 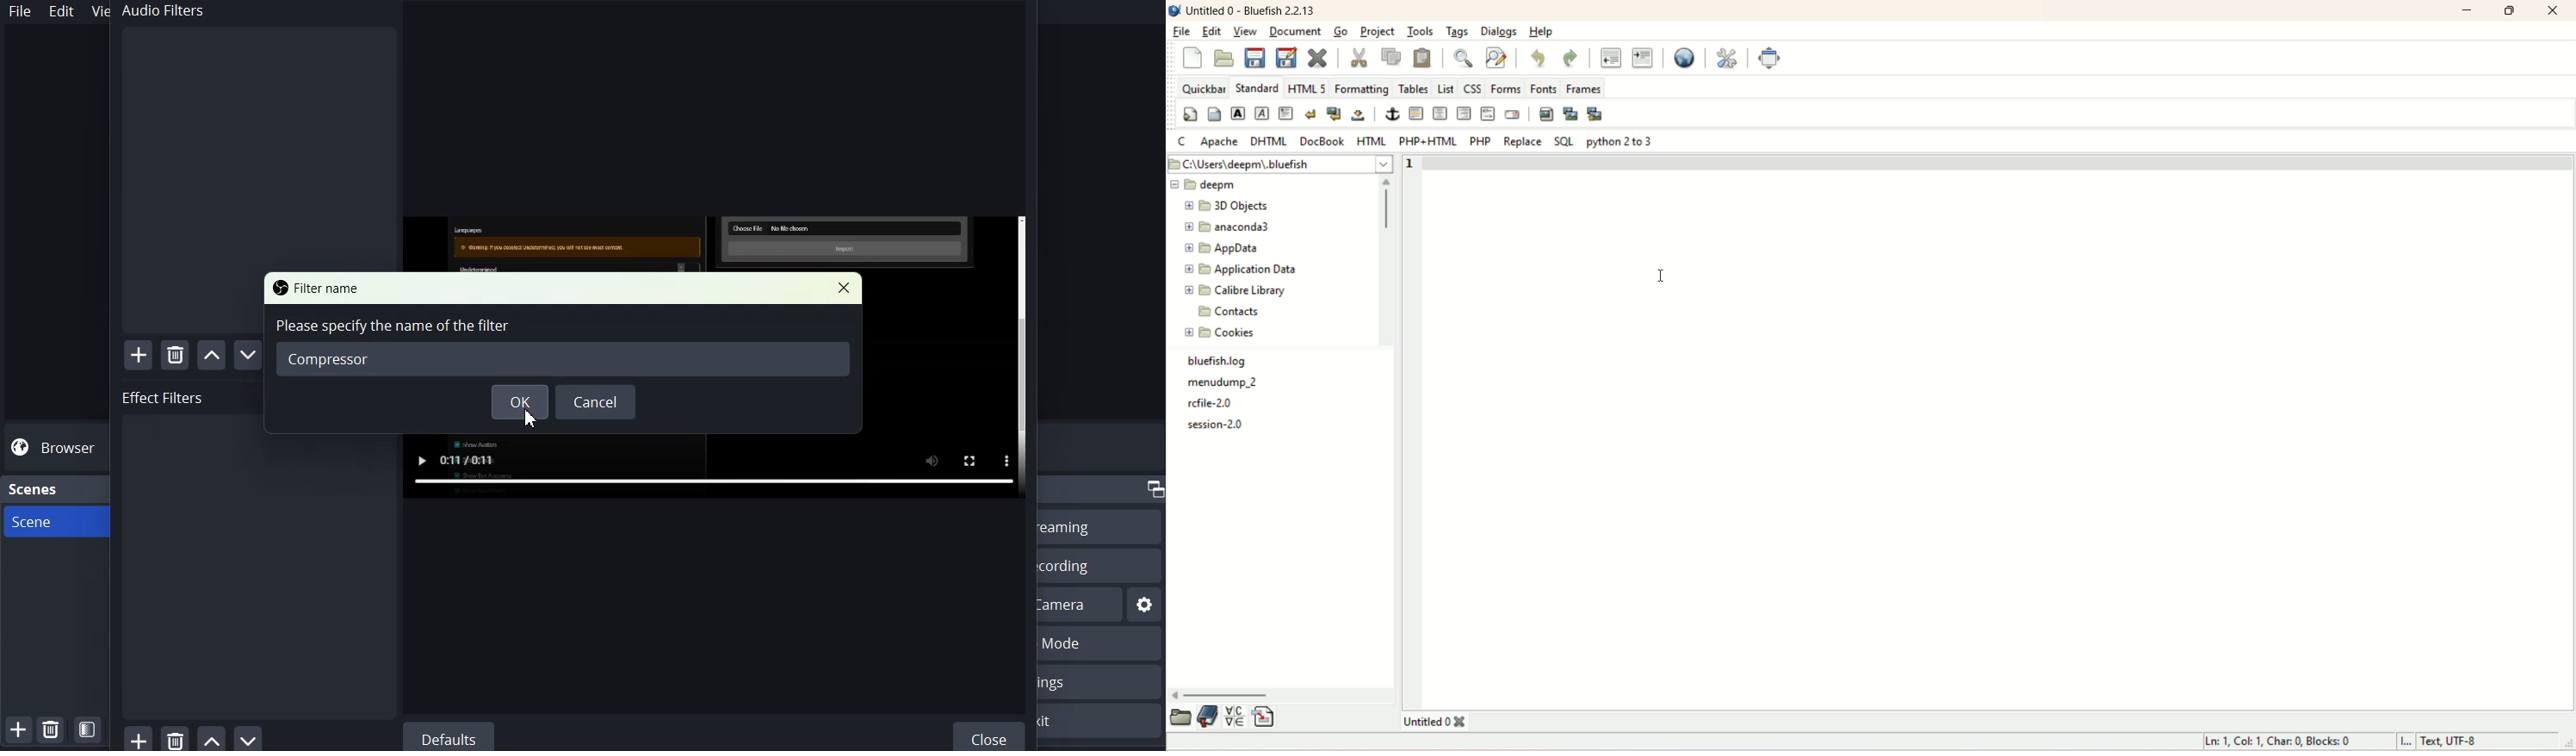 I want to click on Start Virtual Camera, so click(x=1081, y=604).